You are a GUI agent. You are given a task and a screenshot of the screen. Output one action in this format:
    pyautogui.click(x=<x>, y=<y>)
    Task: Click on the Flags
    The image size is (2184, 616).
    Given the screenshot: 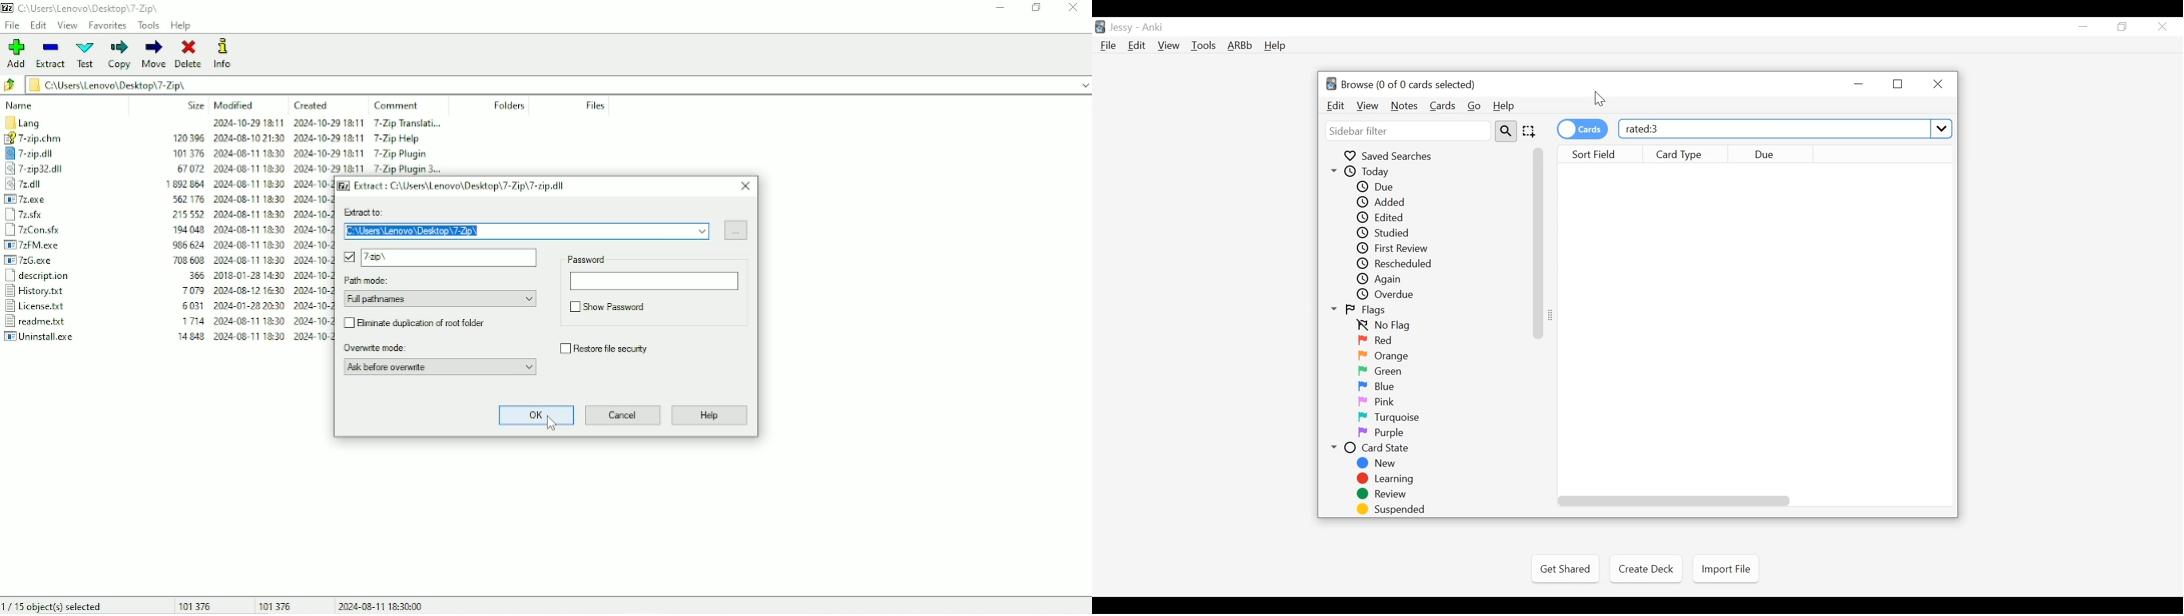 What is the action you would take?
    pyautogui.click(x=1366, y=310)
    